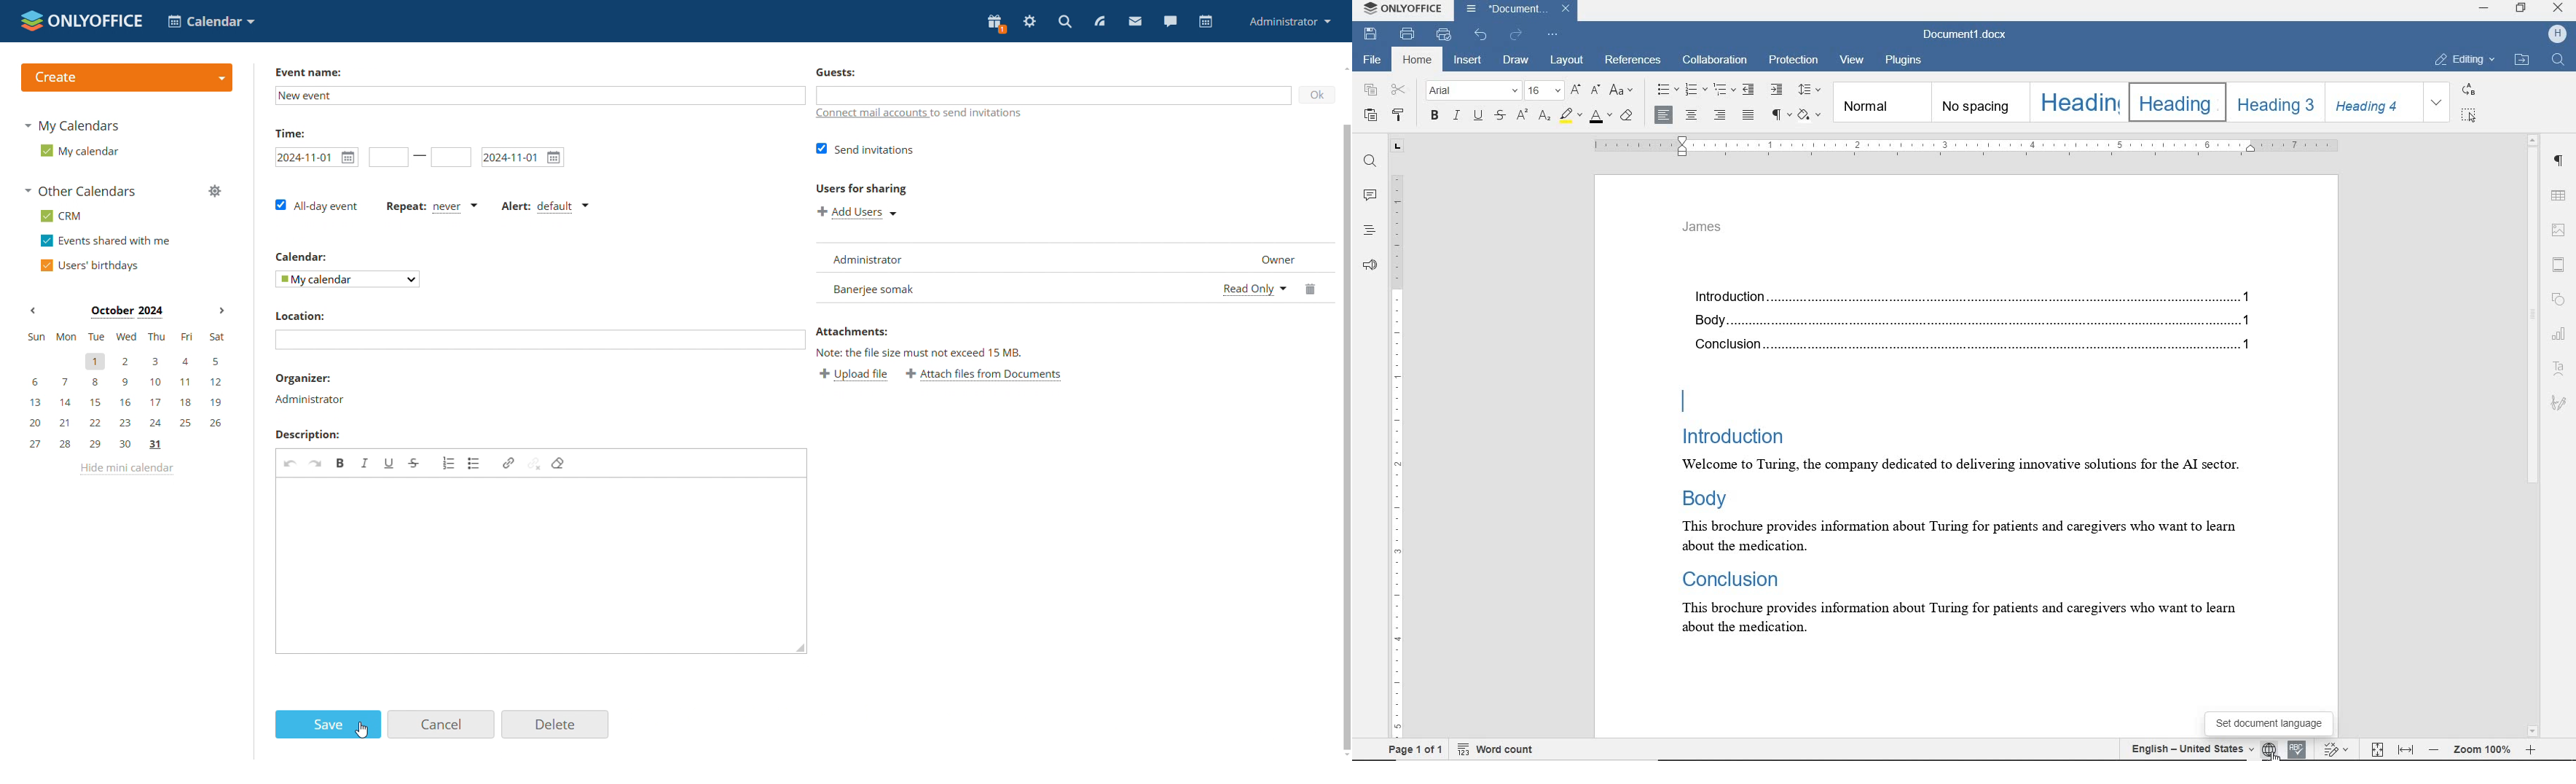  Describe the element at coordinates (1979, 103) in the screenshot. I see `no spacing` at that location.